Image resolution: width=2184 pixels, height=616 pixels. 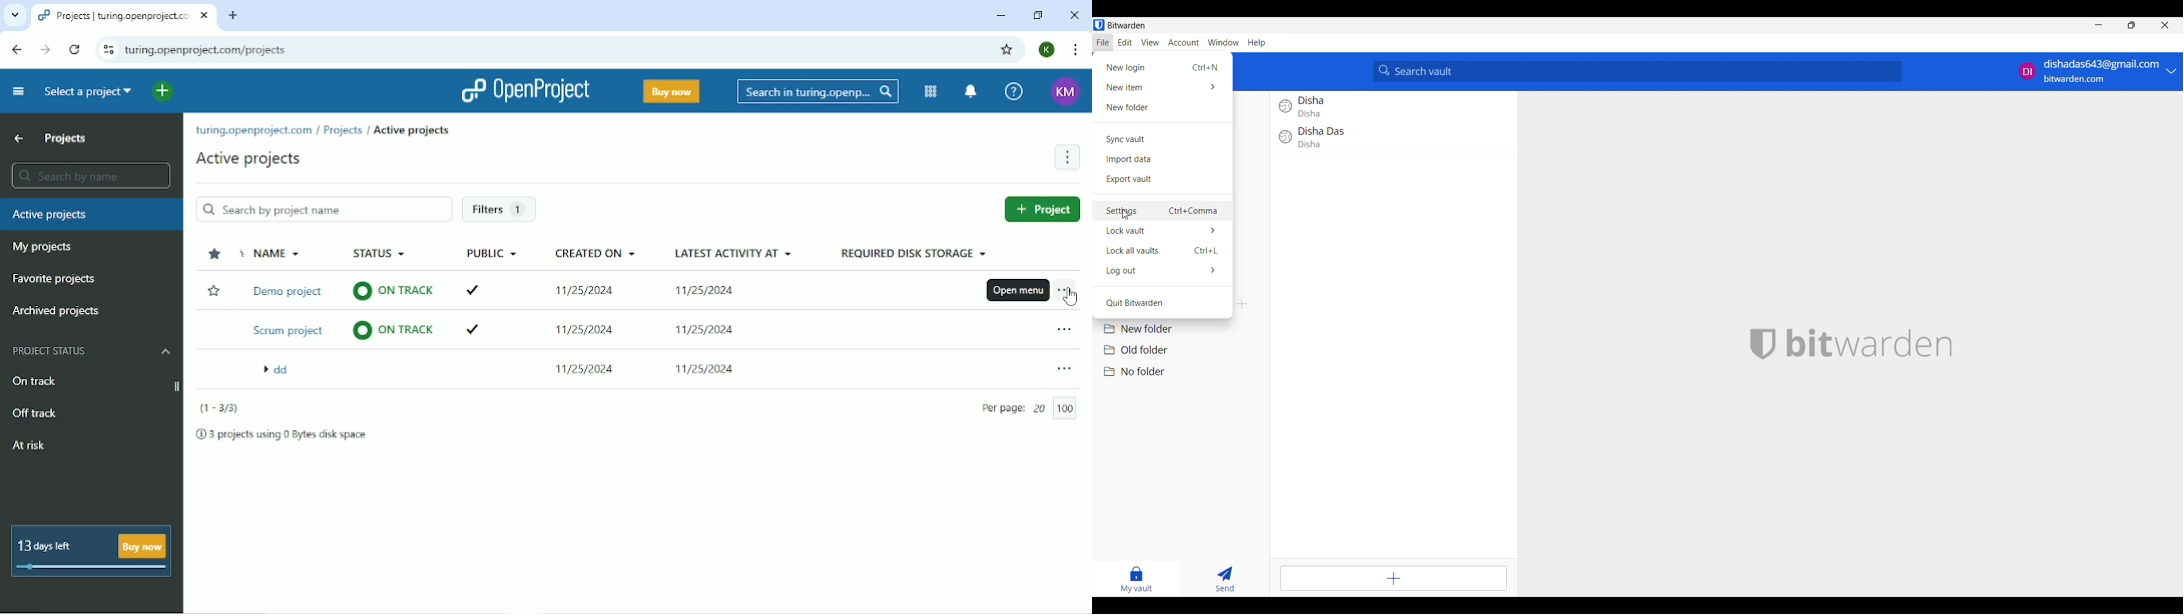 What do you see at coordinates (89, 176) in the screenshot?
I see `Search by name` at bounding box center [89, 176].